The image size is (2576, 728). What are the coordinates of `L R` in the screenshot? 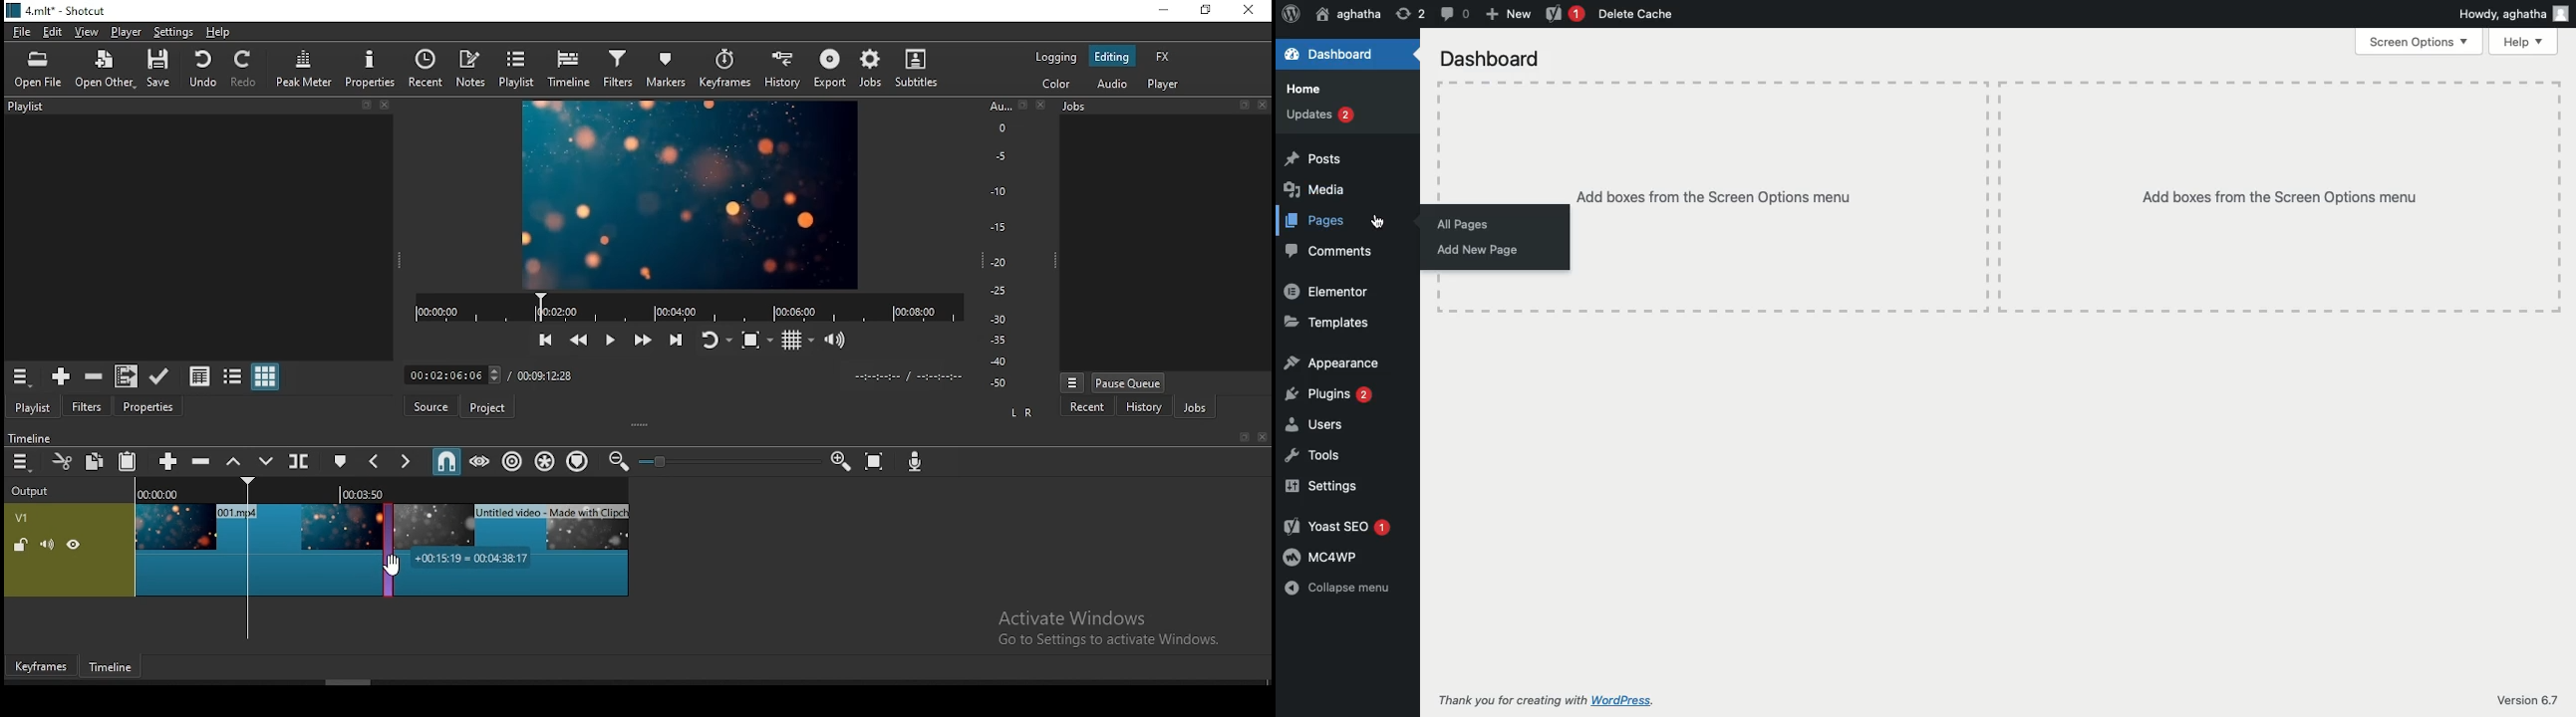 It's located at (1021, 410).